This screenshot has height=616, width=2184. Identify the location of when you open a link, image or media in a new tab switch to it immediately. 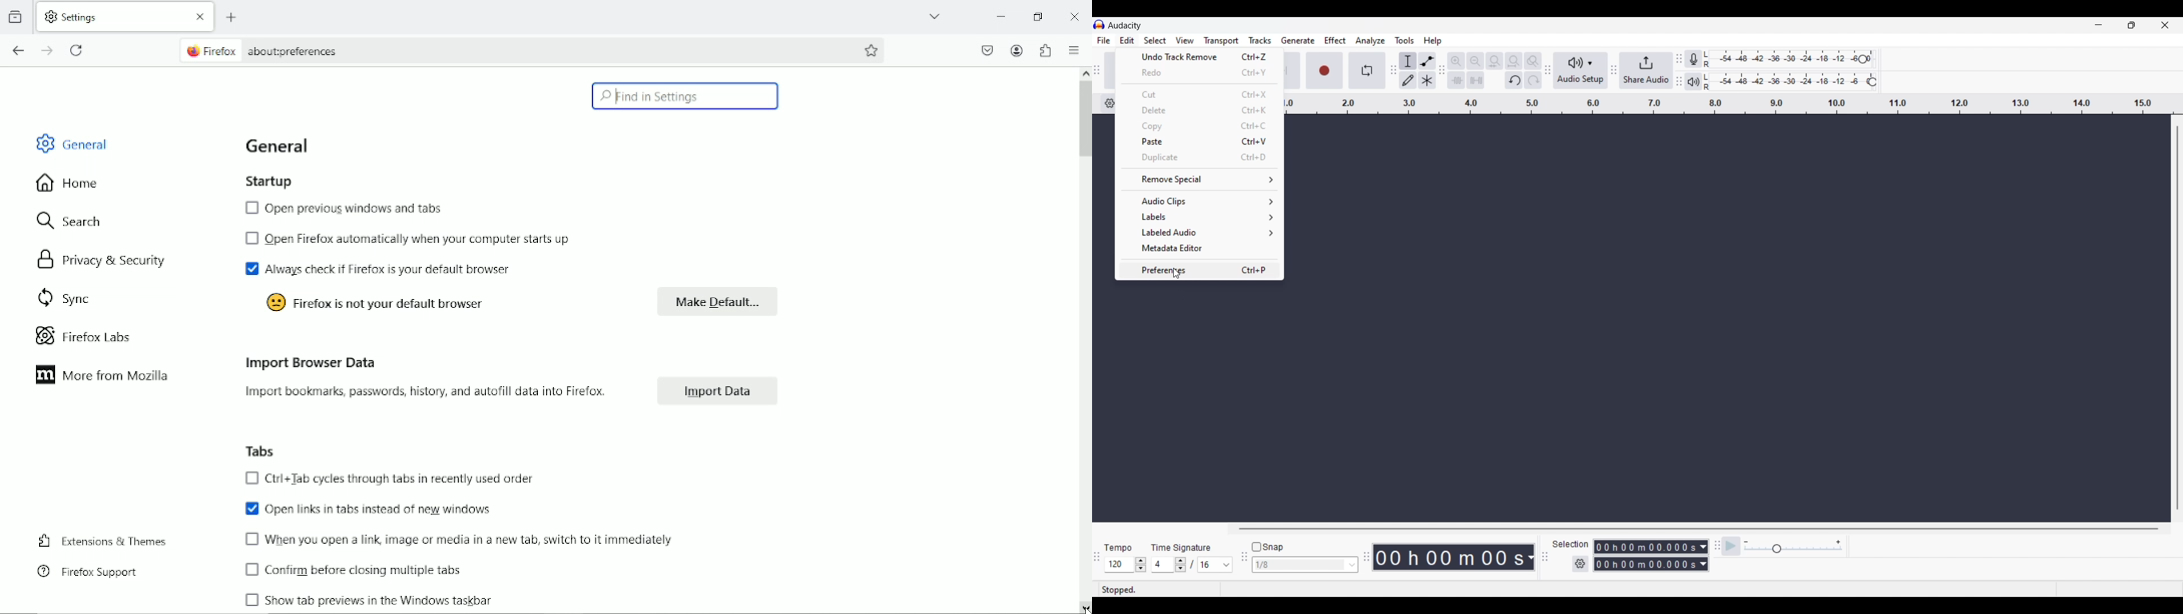
(466, 539).